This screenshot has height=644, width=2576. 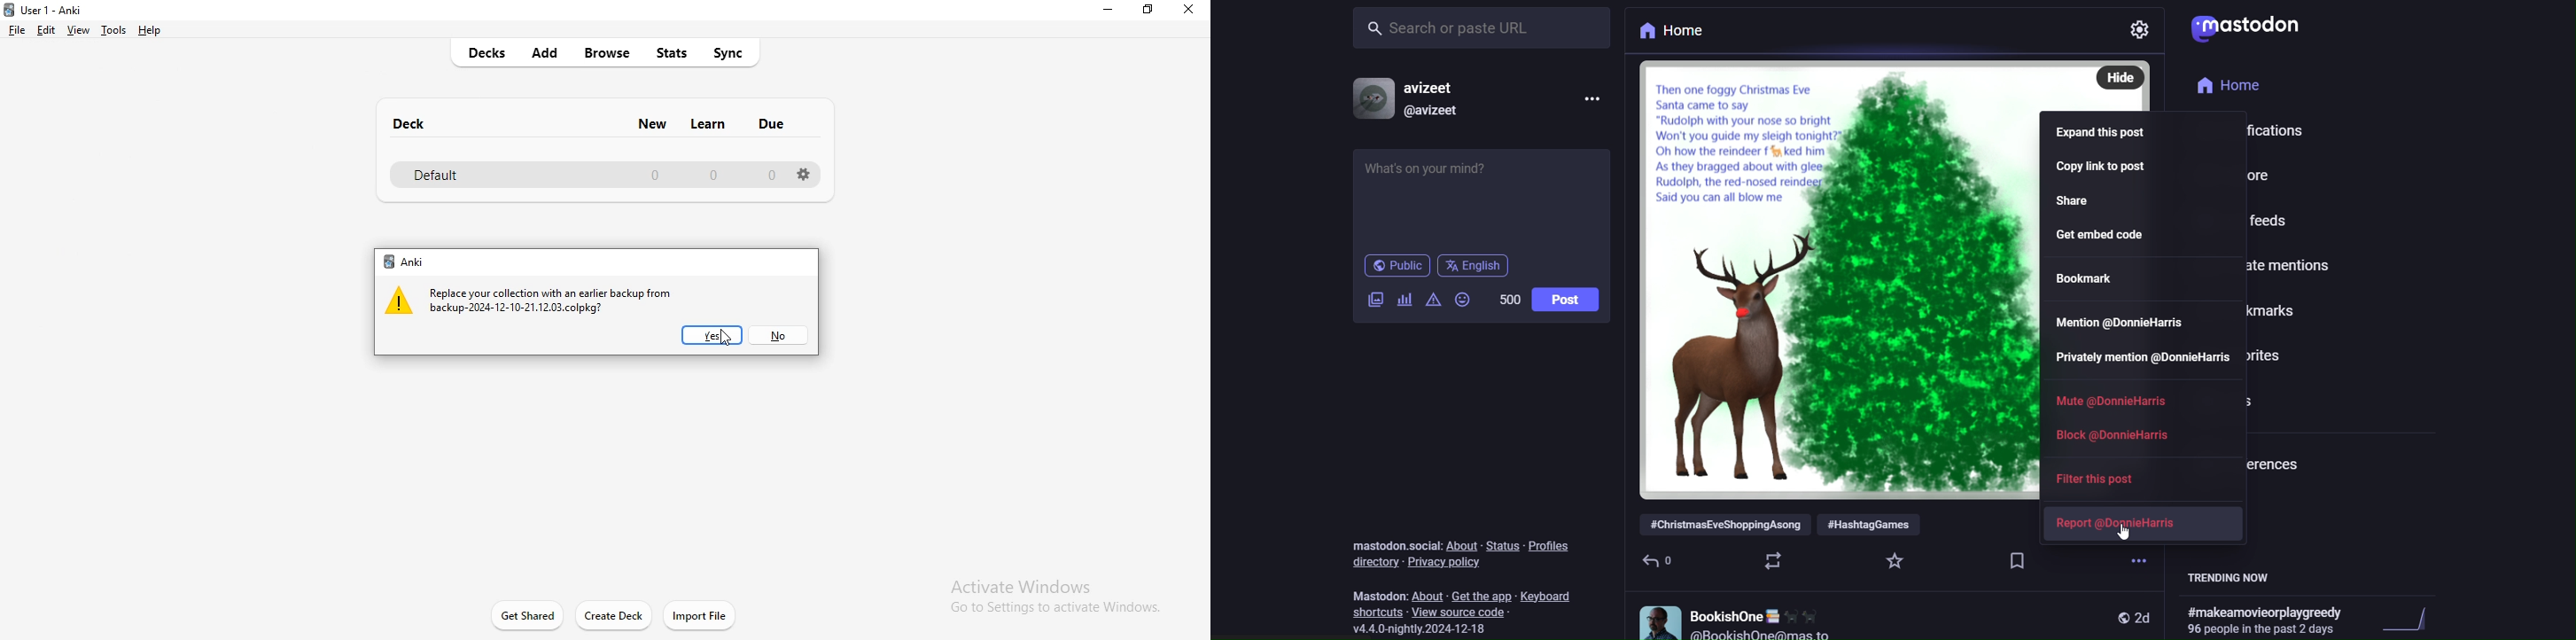 I want to click on decks, so click(x=493, y=53).